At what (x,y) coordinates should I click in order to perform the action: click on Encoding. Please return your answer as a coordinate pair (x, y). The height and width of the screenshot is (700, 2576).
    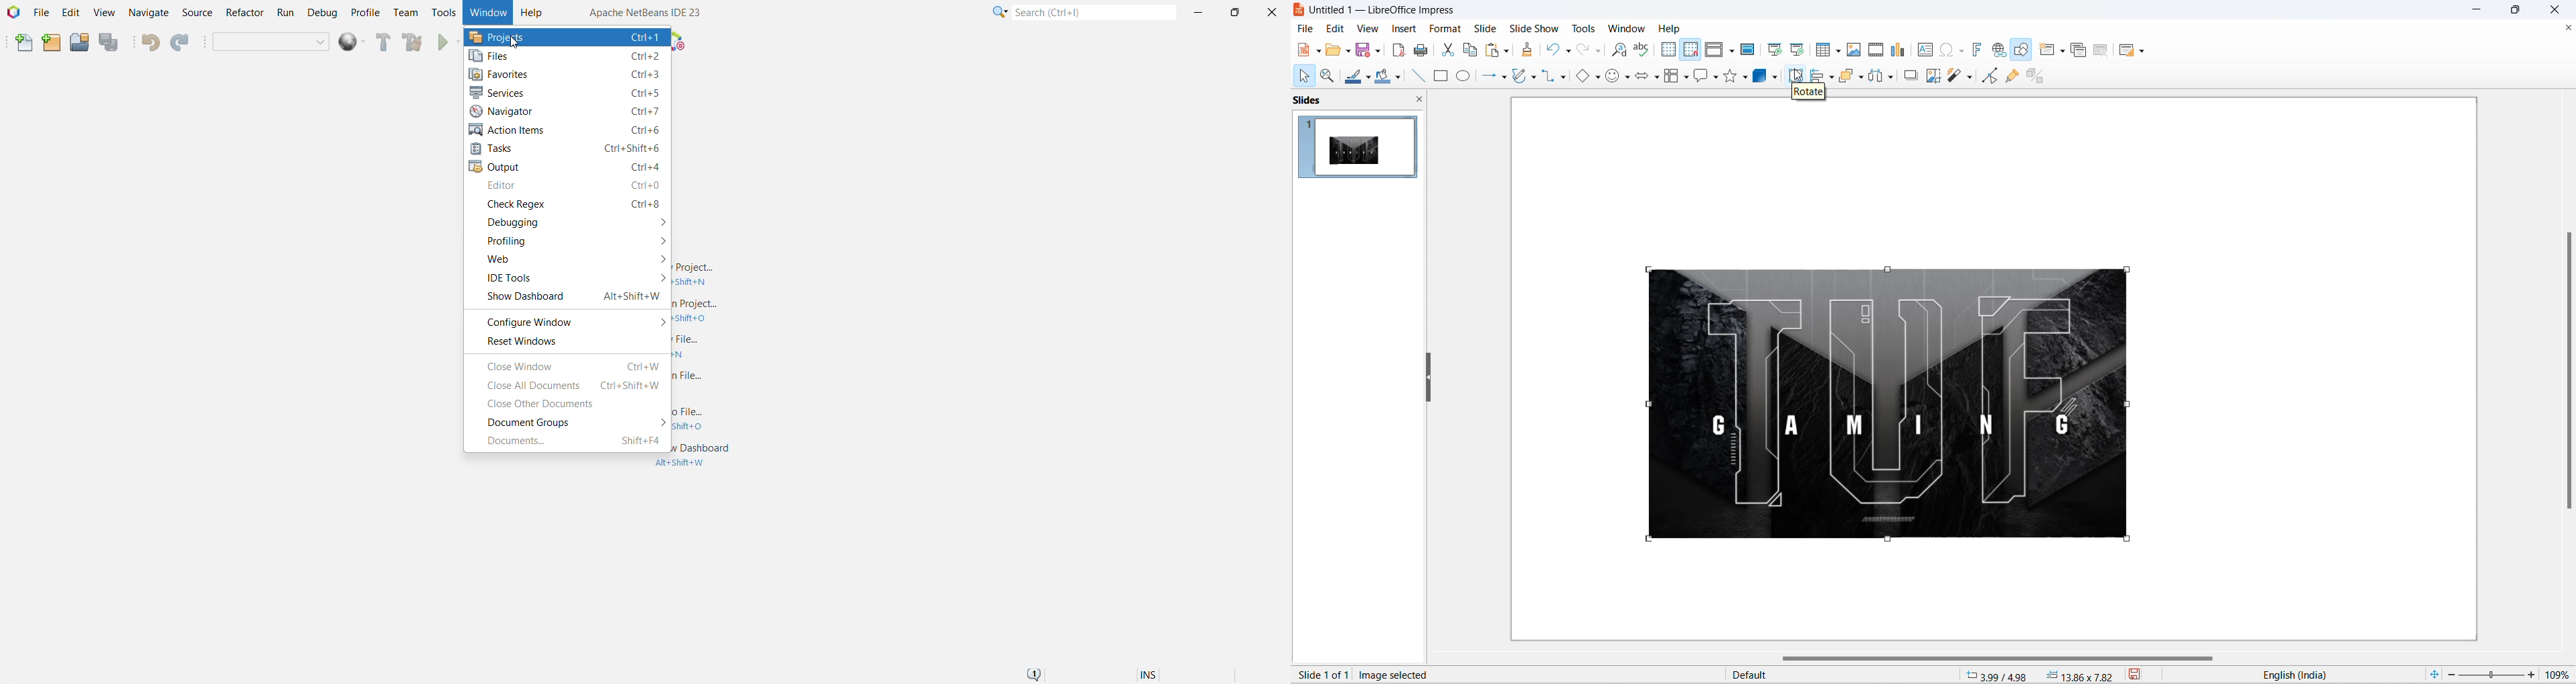
    Looking at the image, I should click on (1165, 673).